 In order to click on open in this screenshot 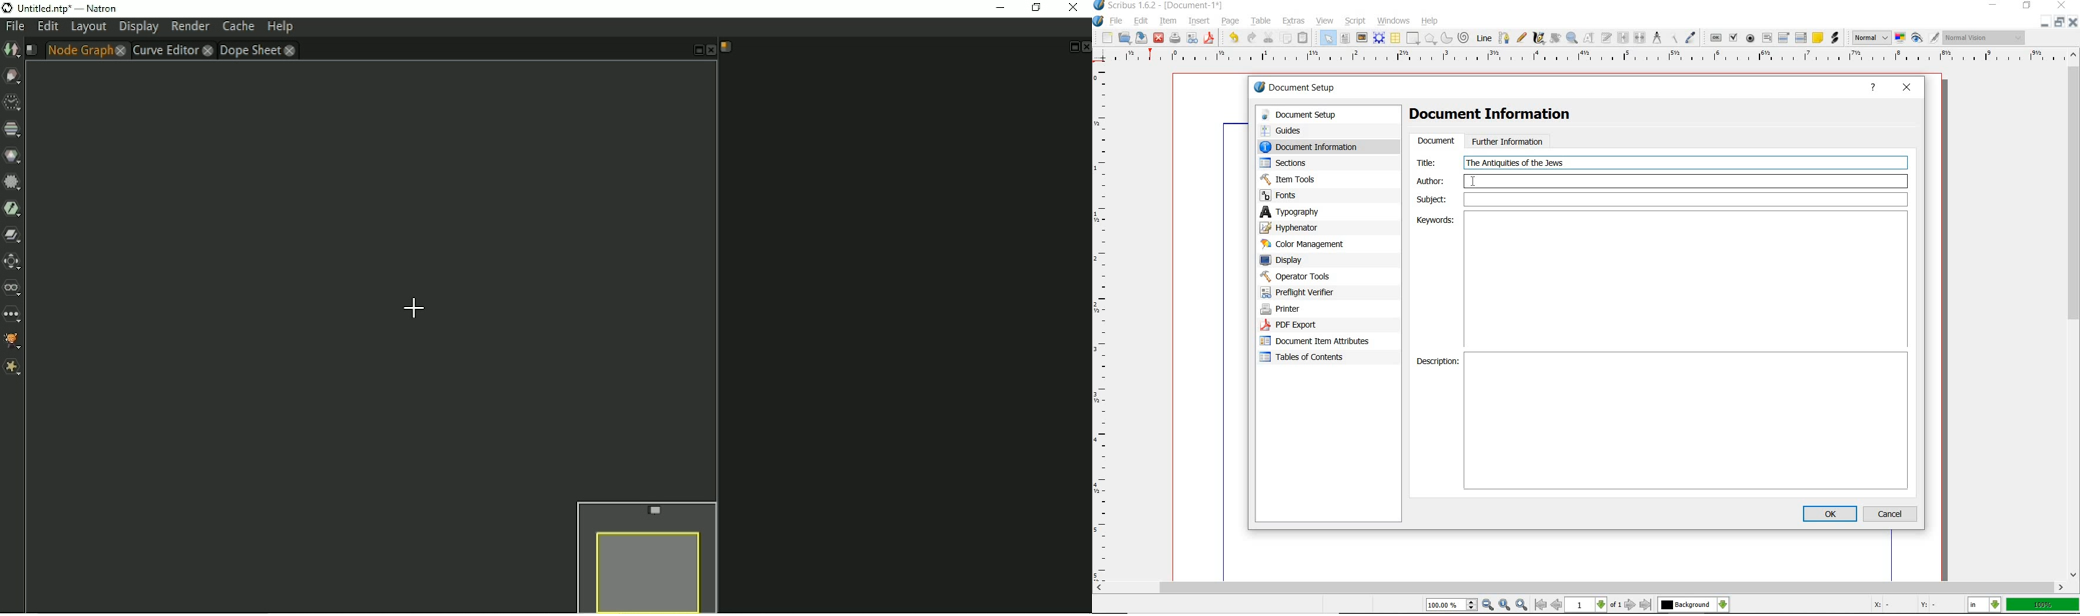, I will do `click(1125, 38)`.